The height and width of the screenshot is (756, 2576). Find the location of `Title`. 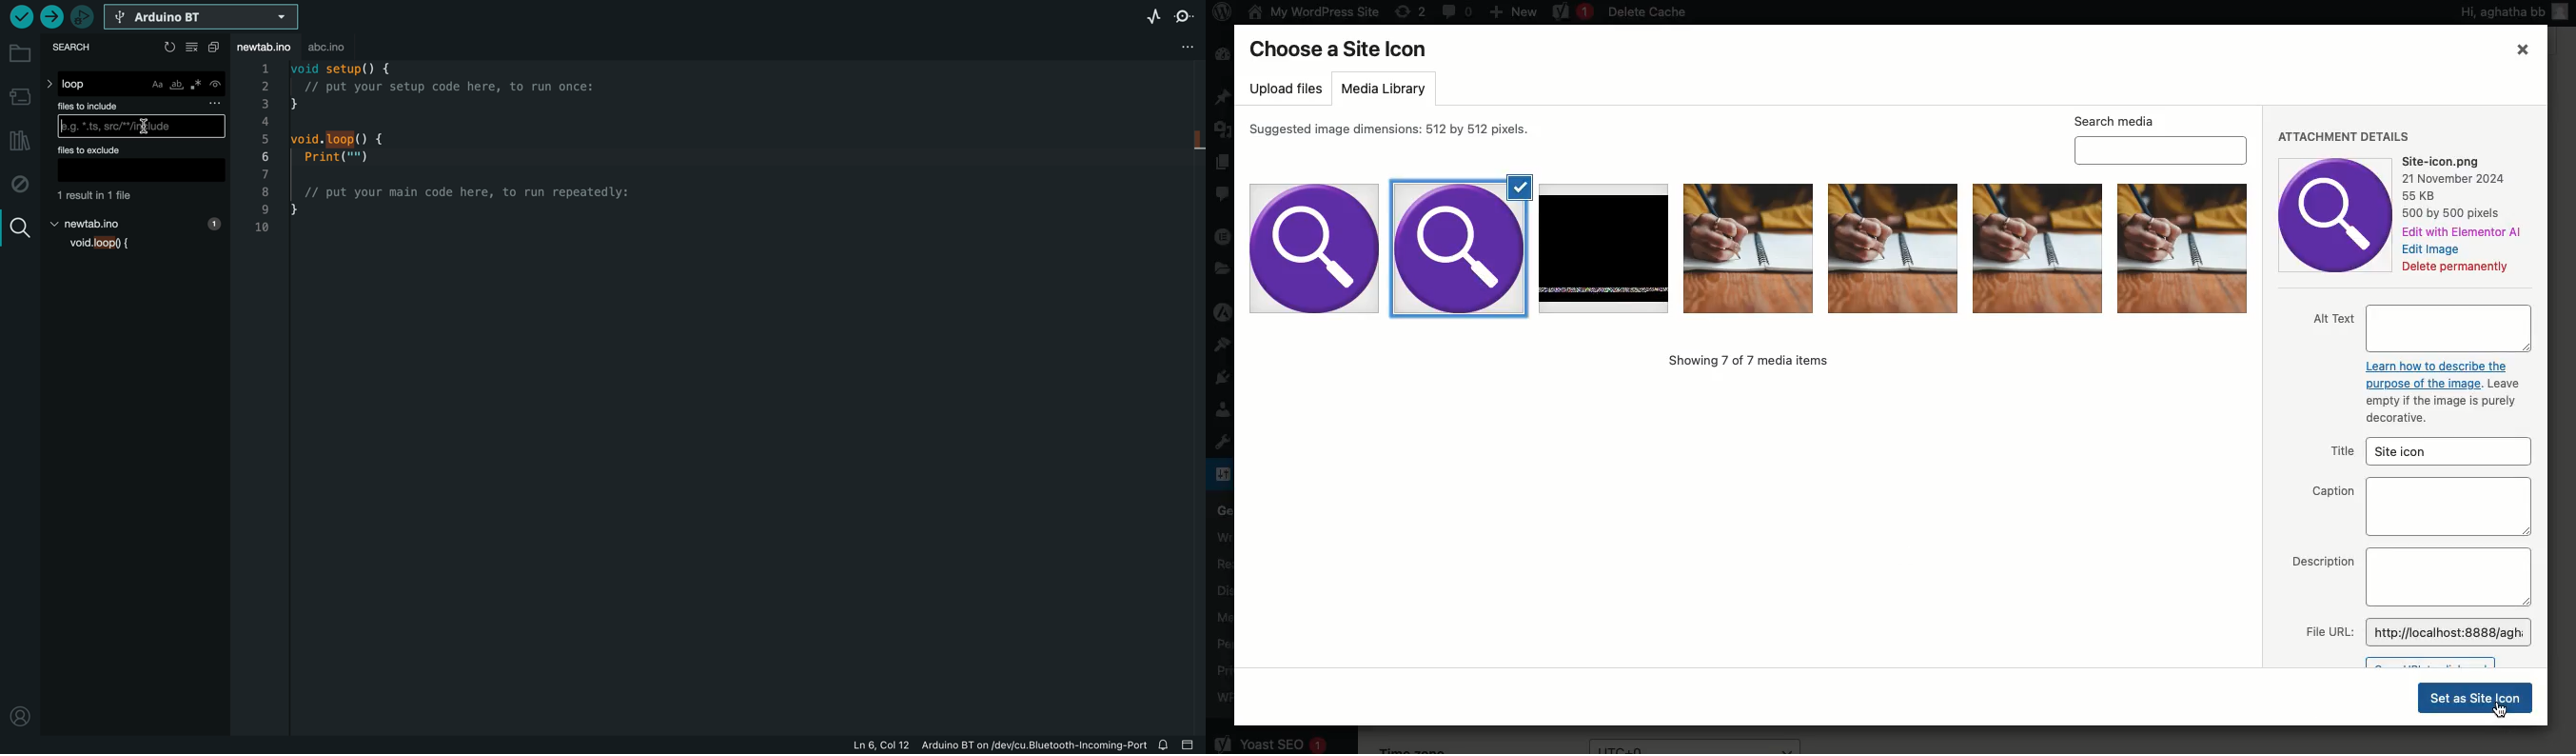

Title is located at coordinates (2343, 451).